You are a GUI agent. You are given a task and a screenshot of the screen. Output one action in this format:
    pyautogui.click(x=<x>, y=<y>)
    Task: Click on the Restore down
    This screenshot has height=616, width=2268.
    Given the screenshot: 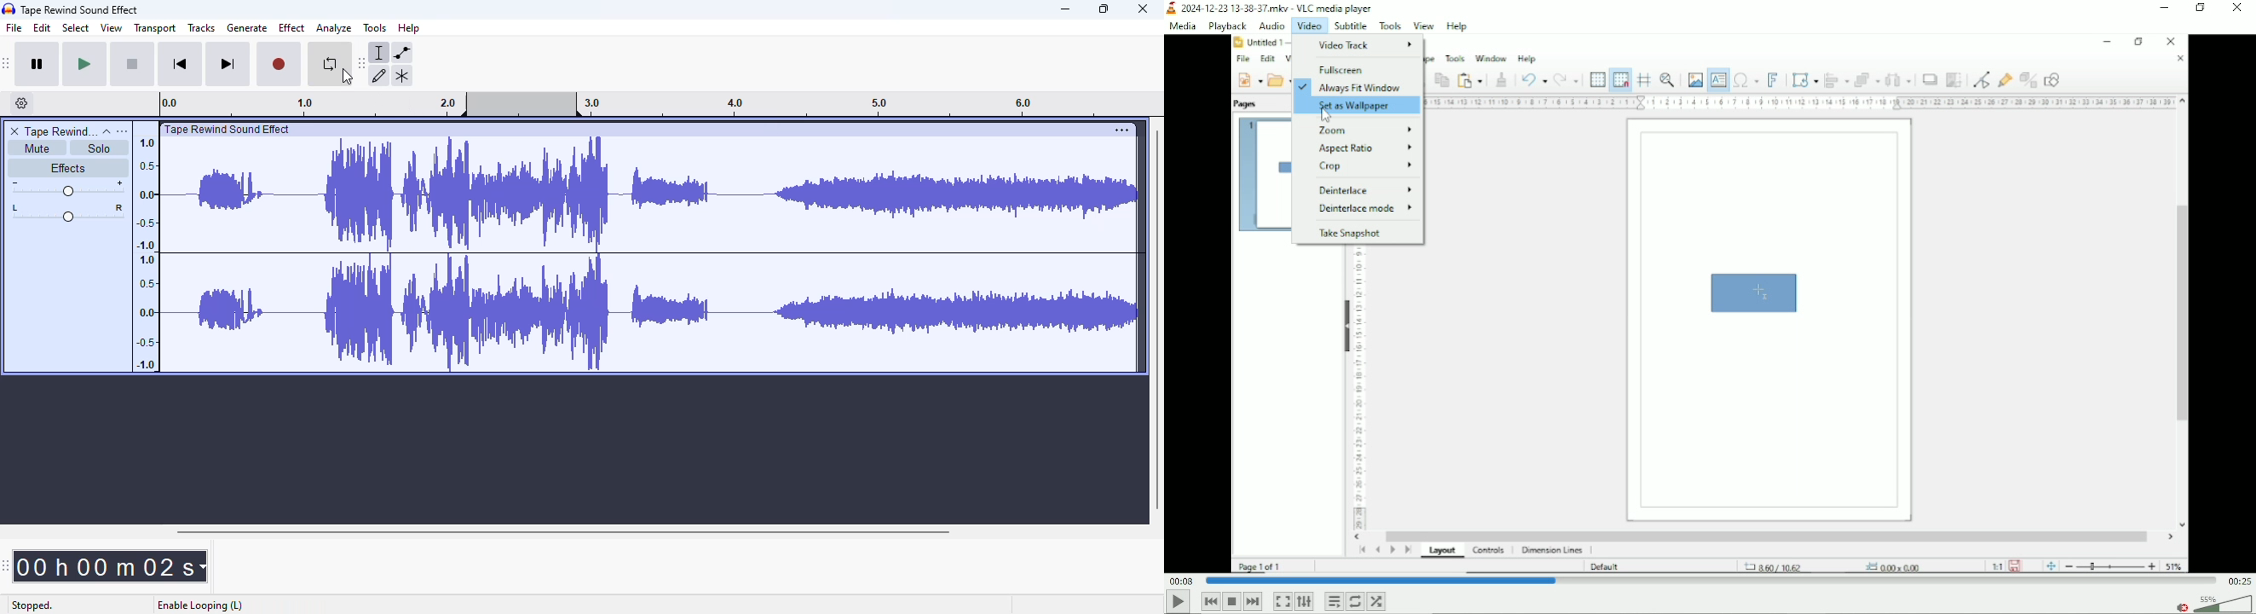 What is the action you would take?
    pyautogui.click(x=2200, y=8)
    